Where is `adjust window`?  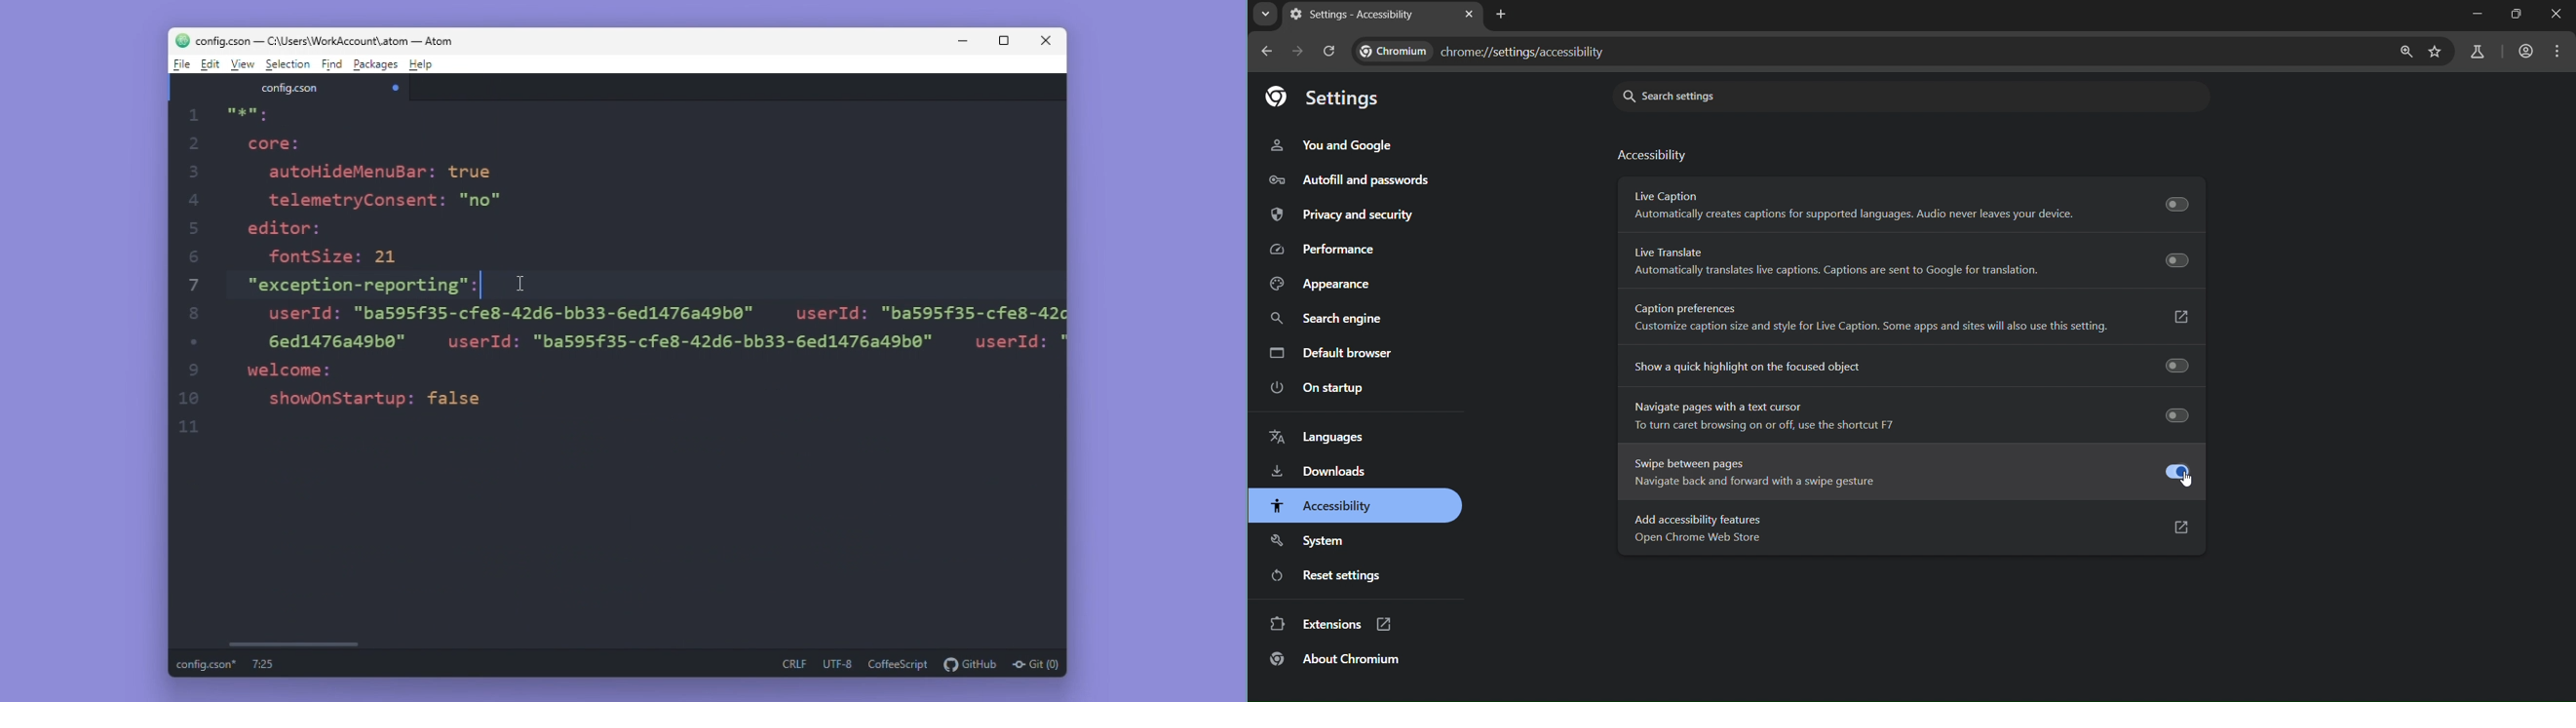
adjust window is located at coordinates (2511, 18).